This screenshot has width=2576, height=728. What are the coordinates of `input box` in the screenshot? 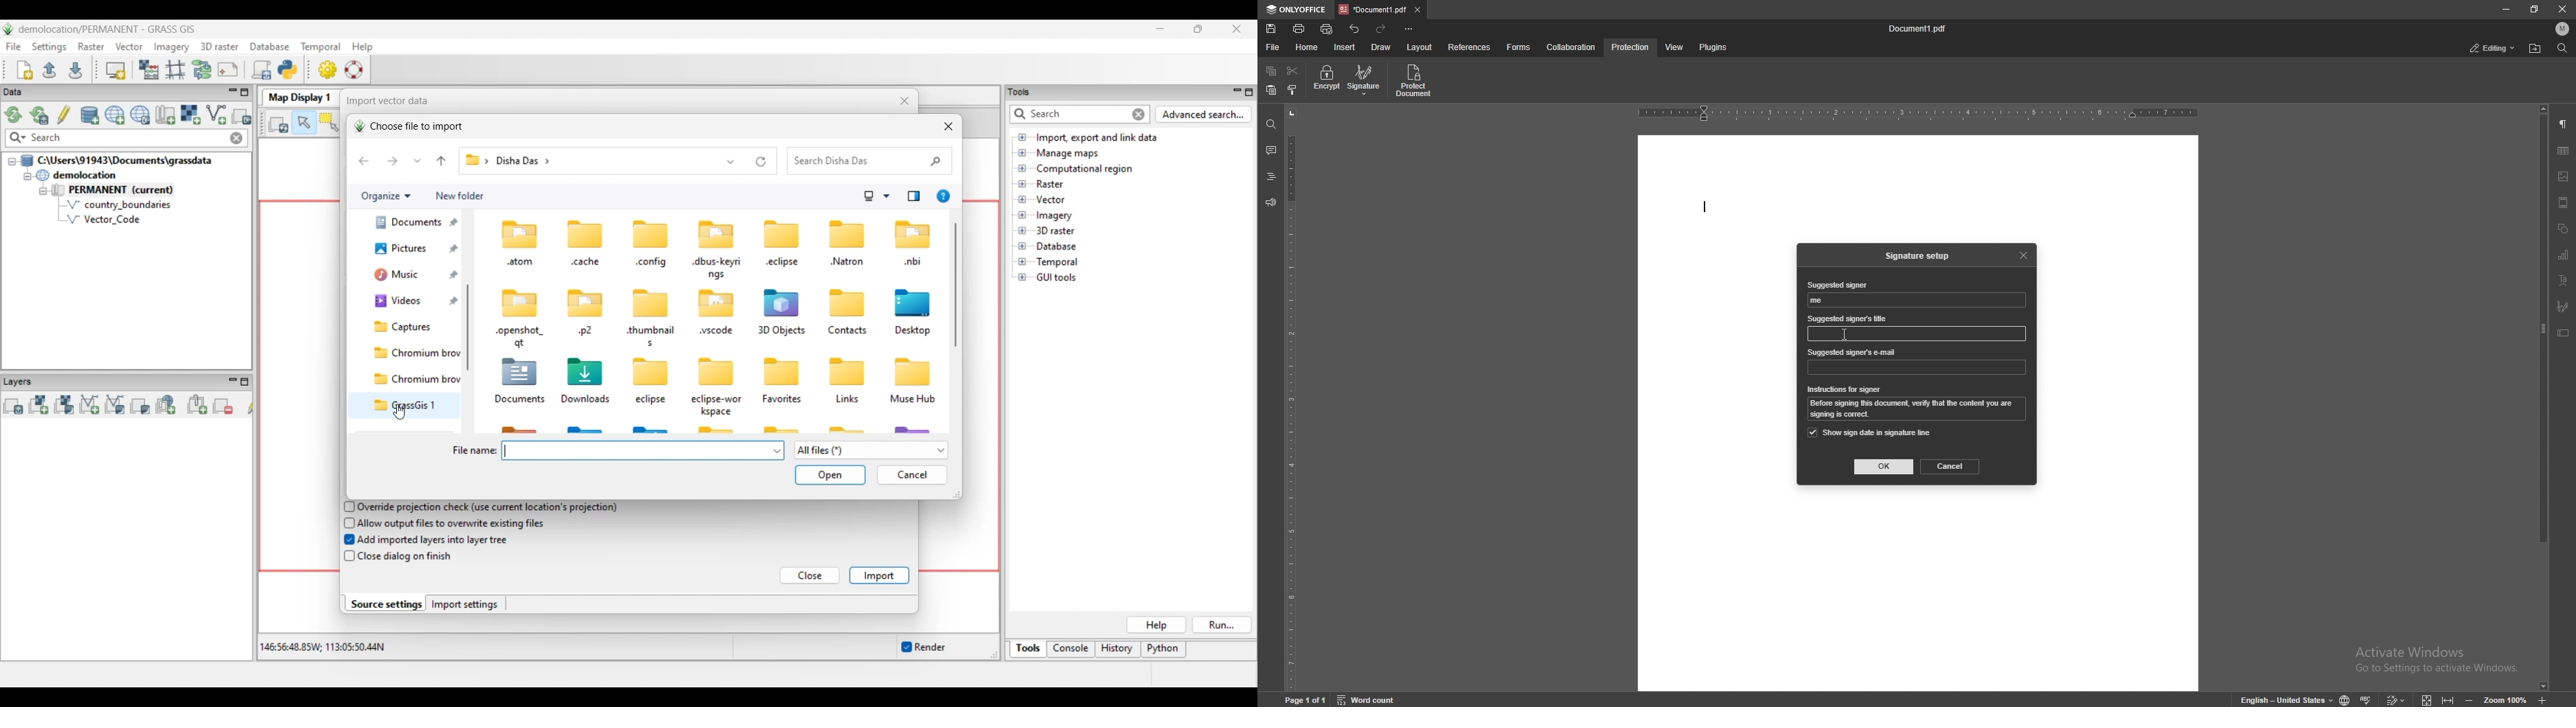 It's located at (1917, 333).